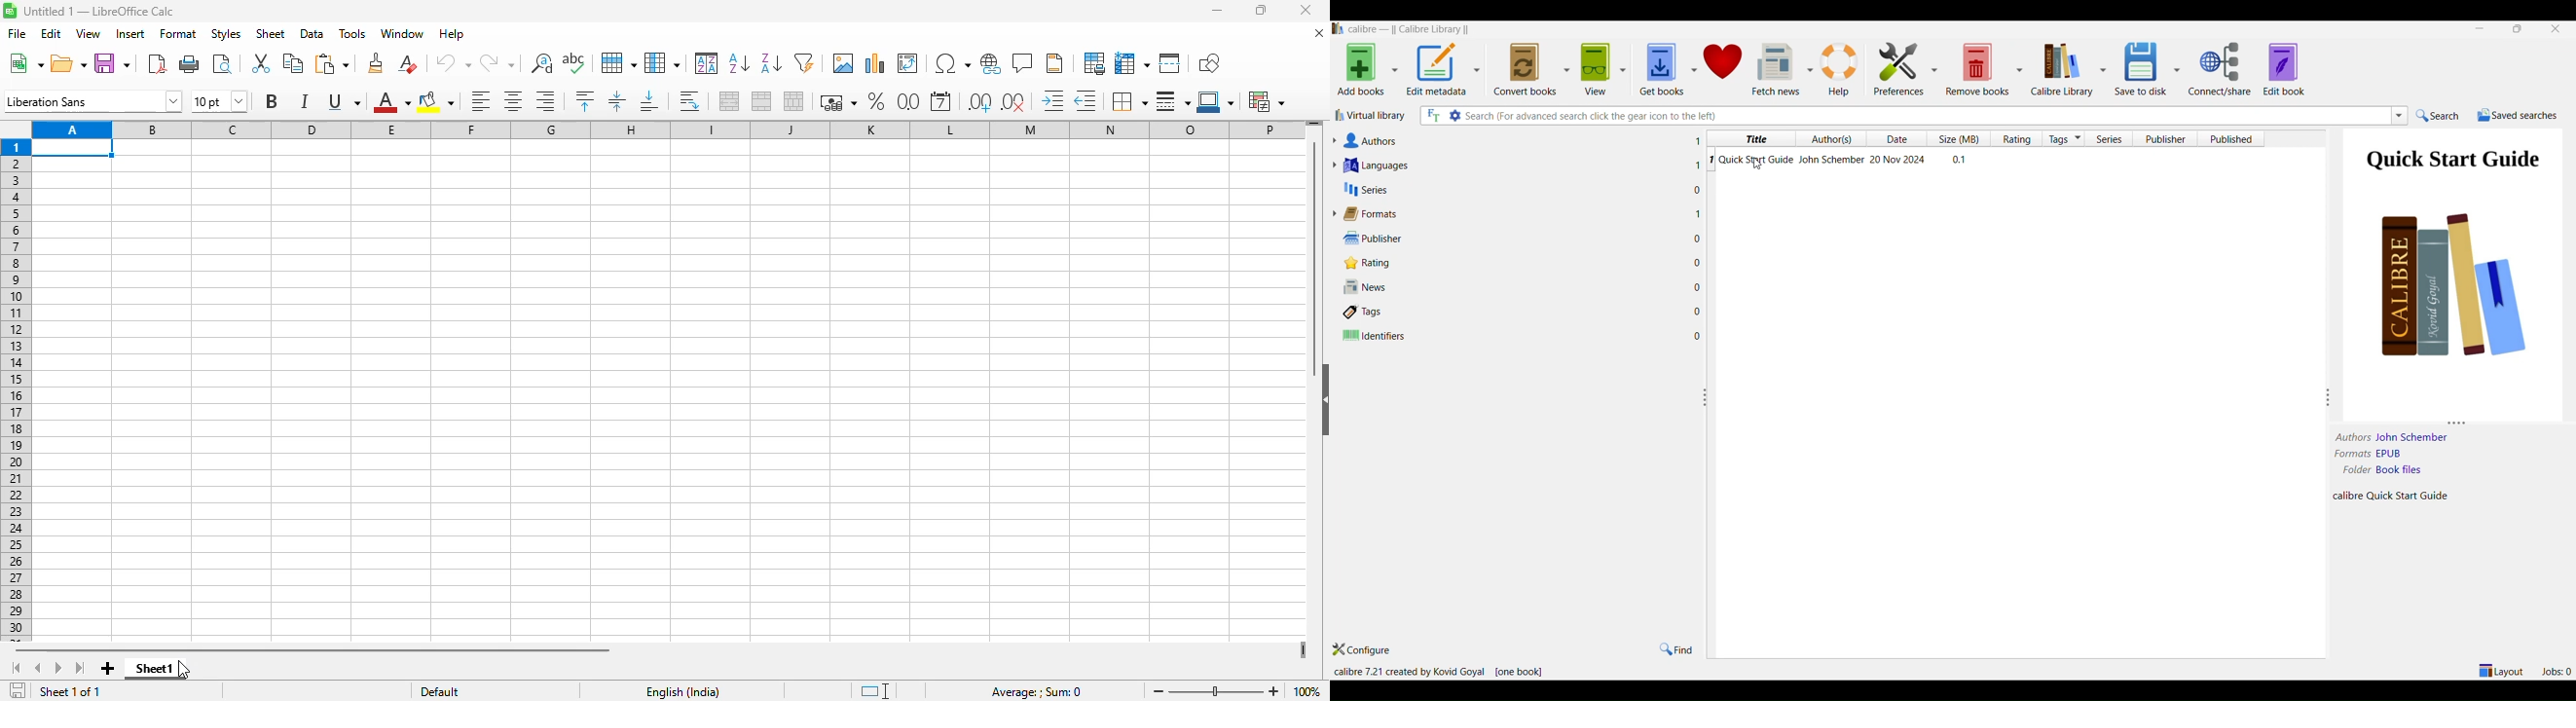  What do you see at coordinates (873, 63) in the screenshot?
I see `insert chart` at bounding box center [873, 63].